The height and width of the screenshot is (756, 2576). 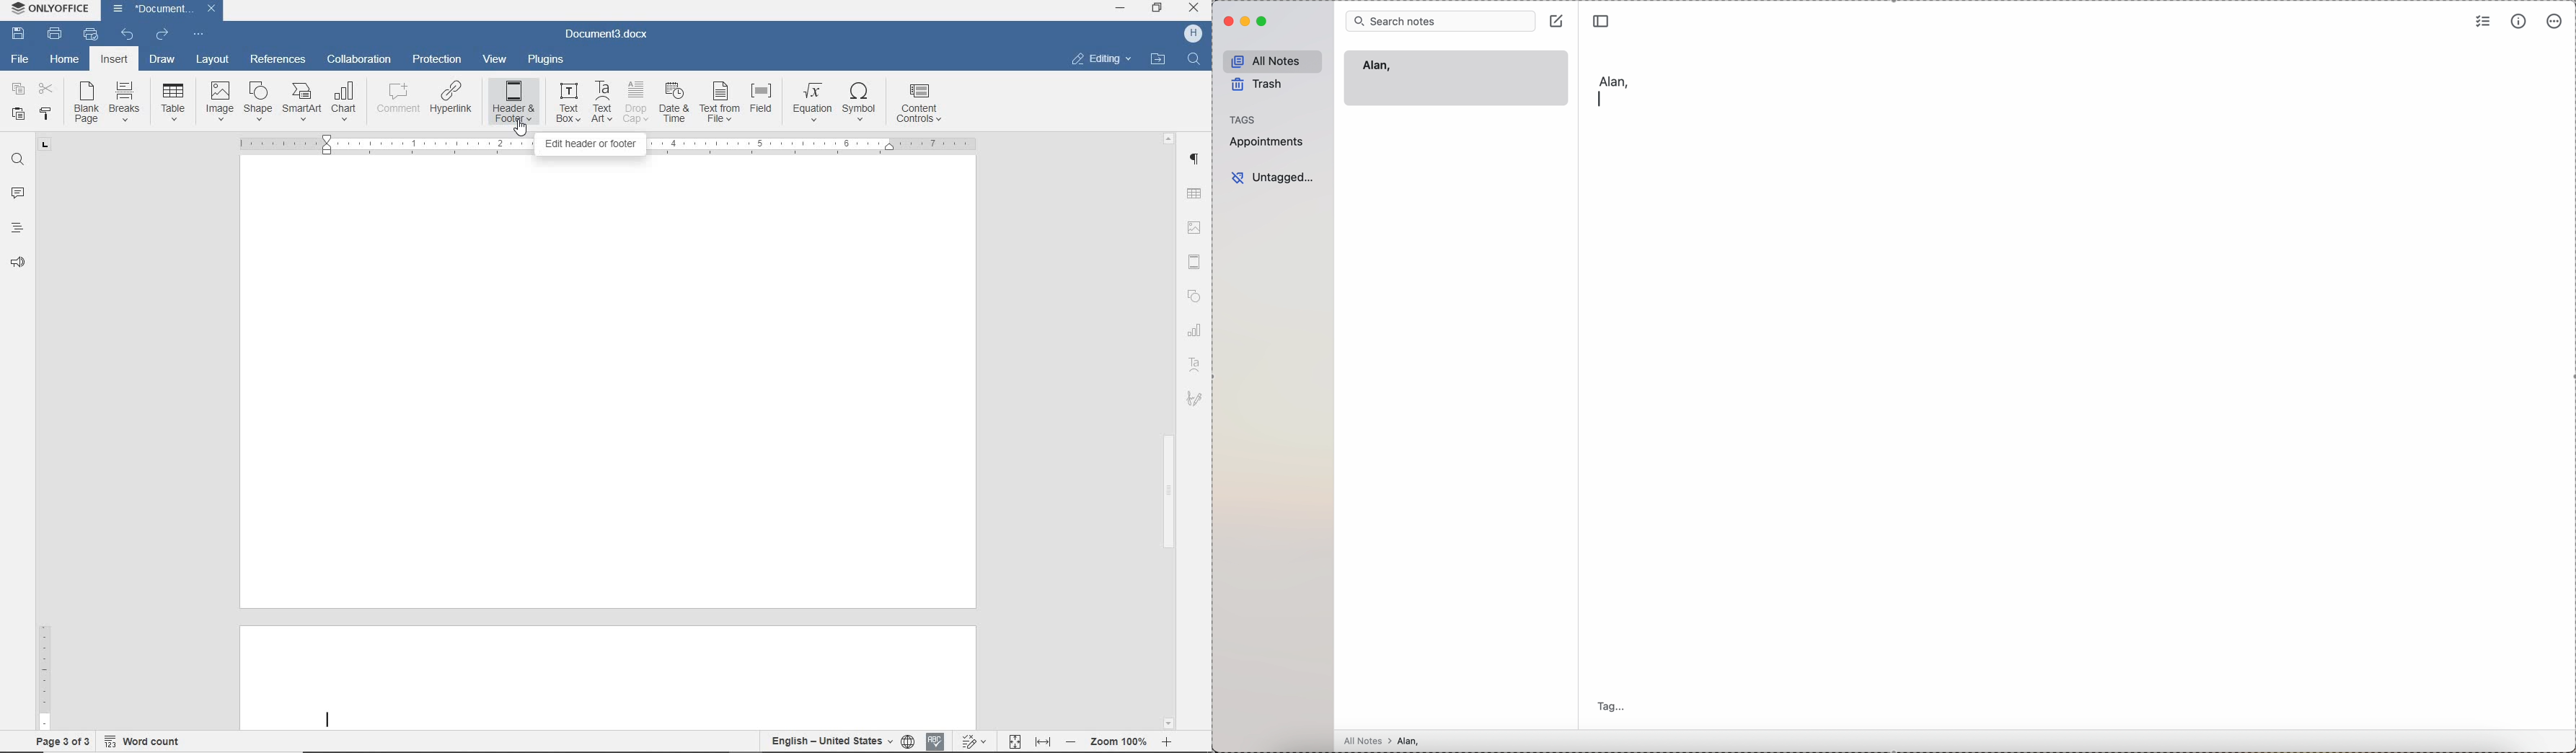 What do you see at coordinates (1196, 229) in the screenshot?
I see `IMAGE` at bounding box center [1196, 229].